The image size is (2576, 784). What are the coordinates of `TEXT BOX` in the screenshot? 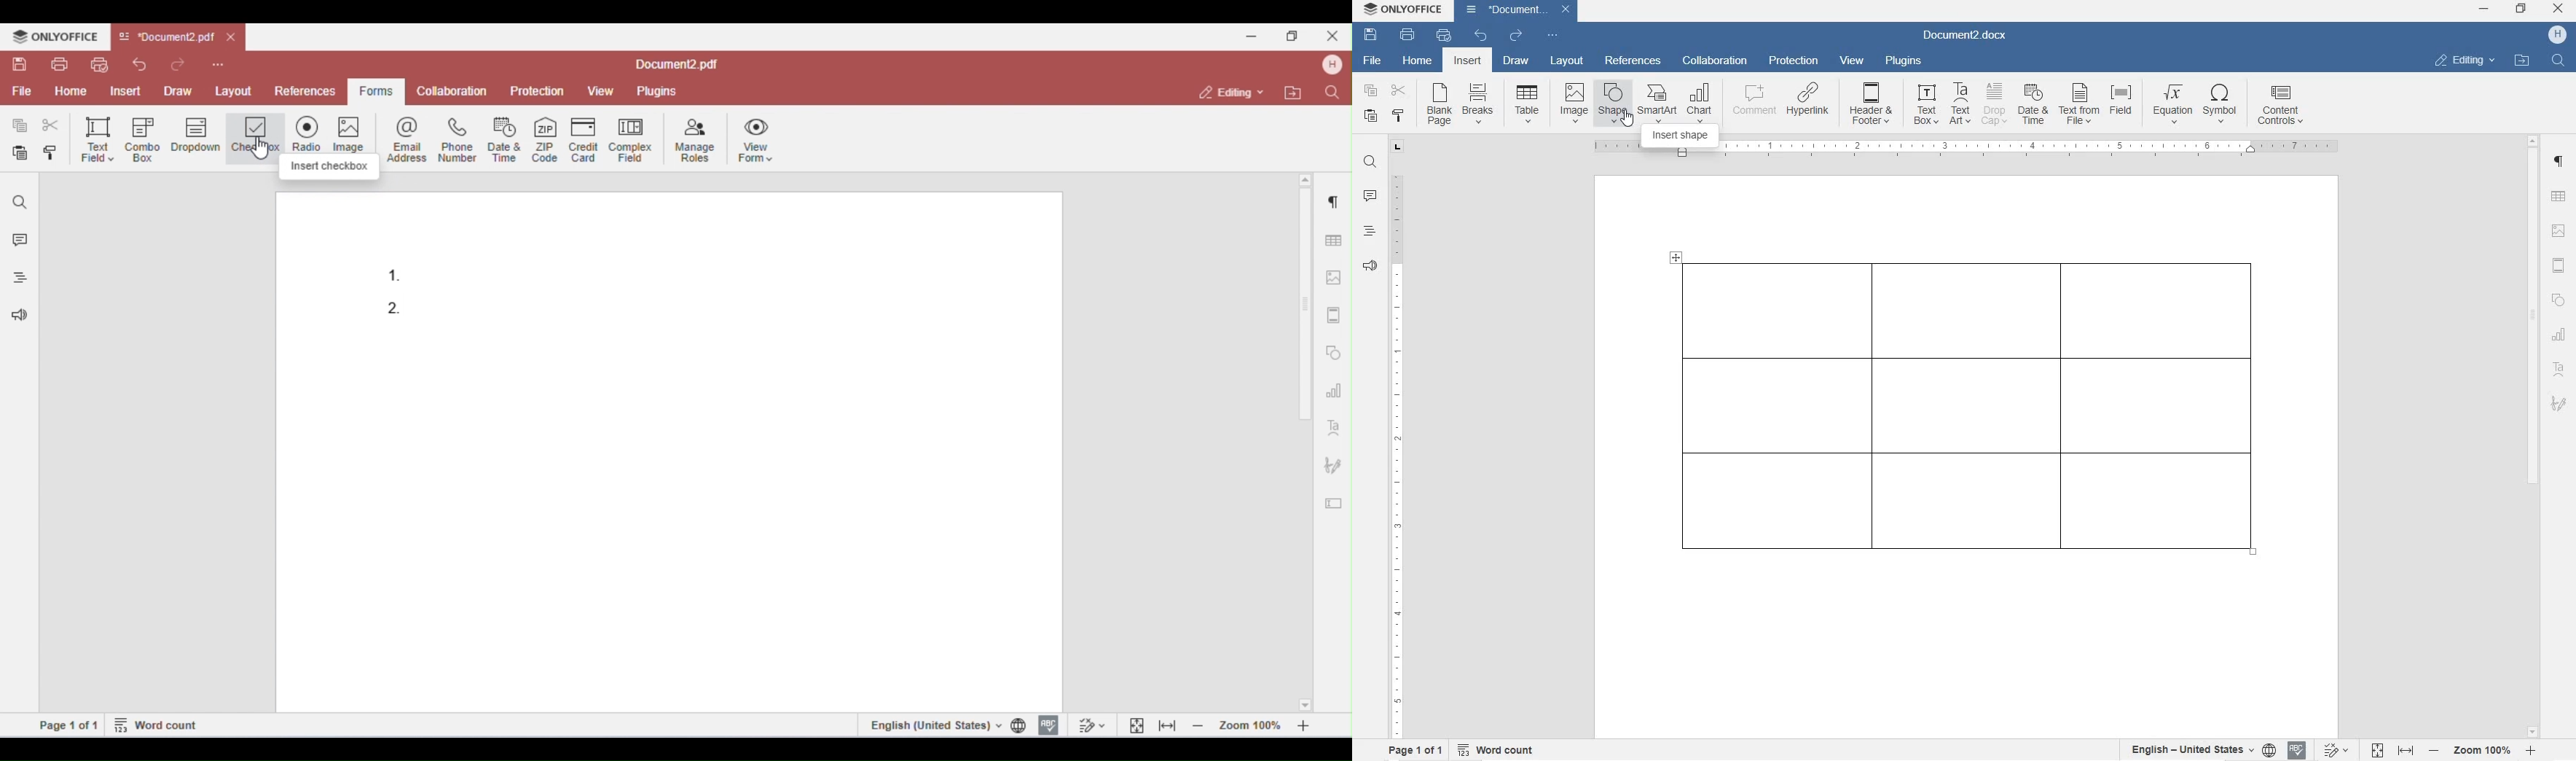 It's located at (1924, 106).